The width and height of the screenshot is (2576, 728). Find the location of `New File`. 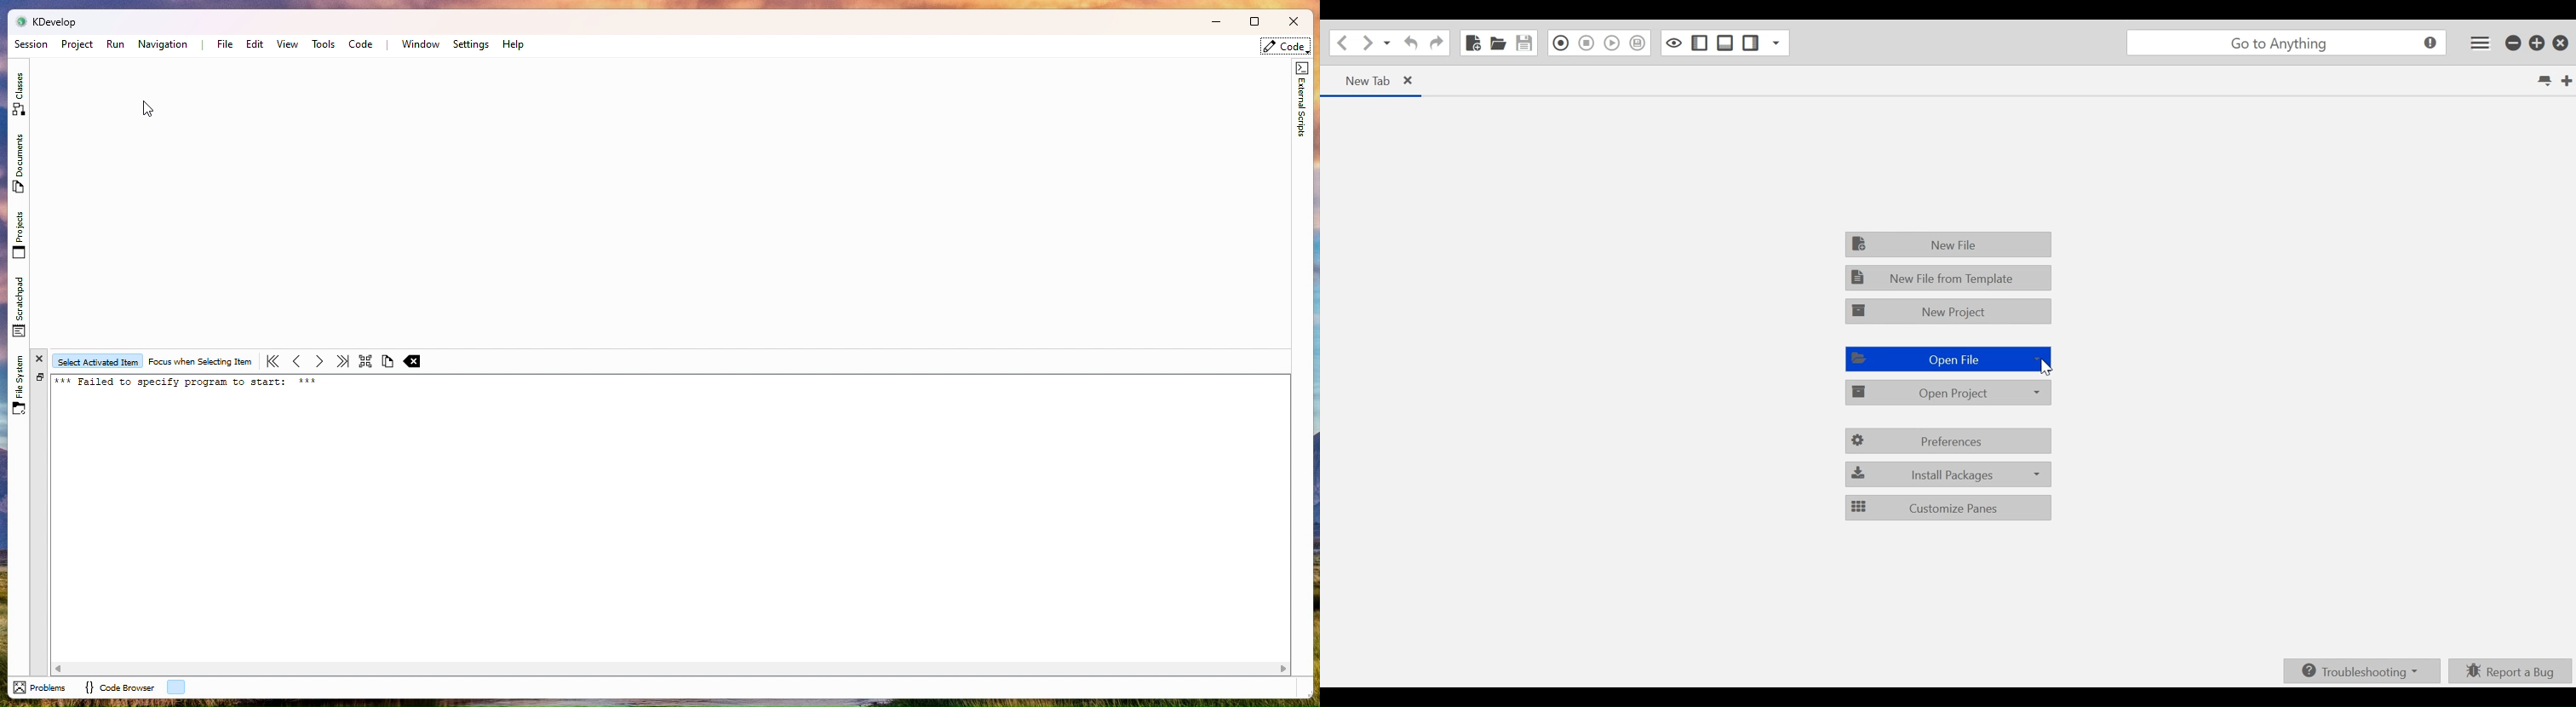

New File is located at coordinates (1471, 43).